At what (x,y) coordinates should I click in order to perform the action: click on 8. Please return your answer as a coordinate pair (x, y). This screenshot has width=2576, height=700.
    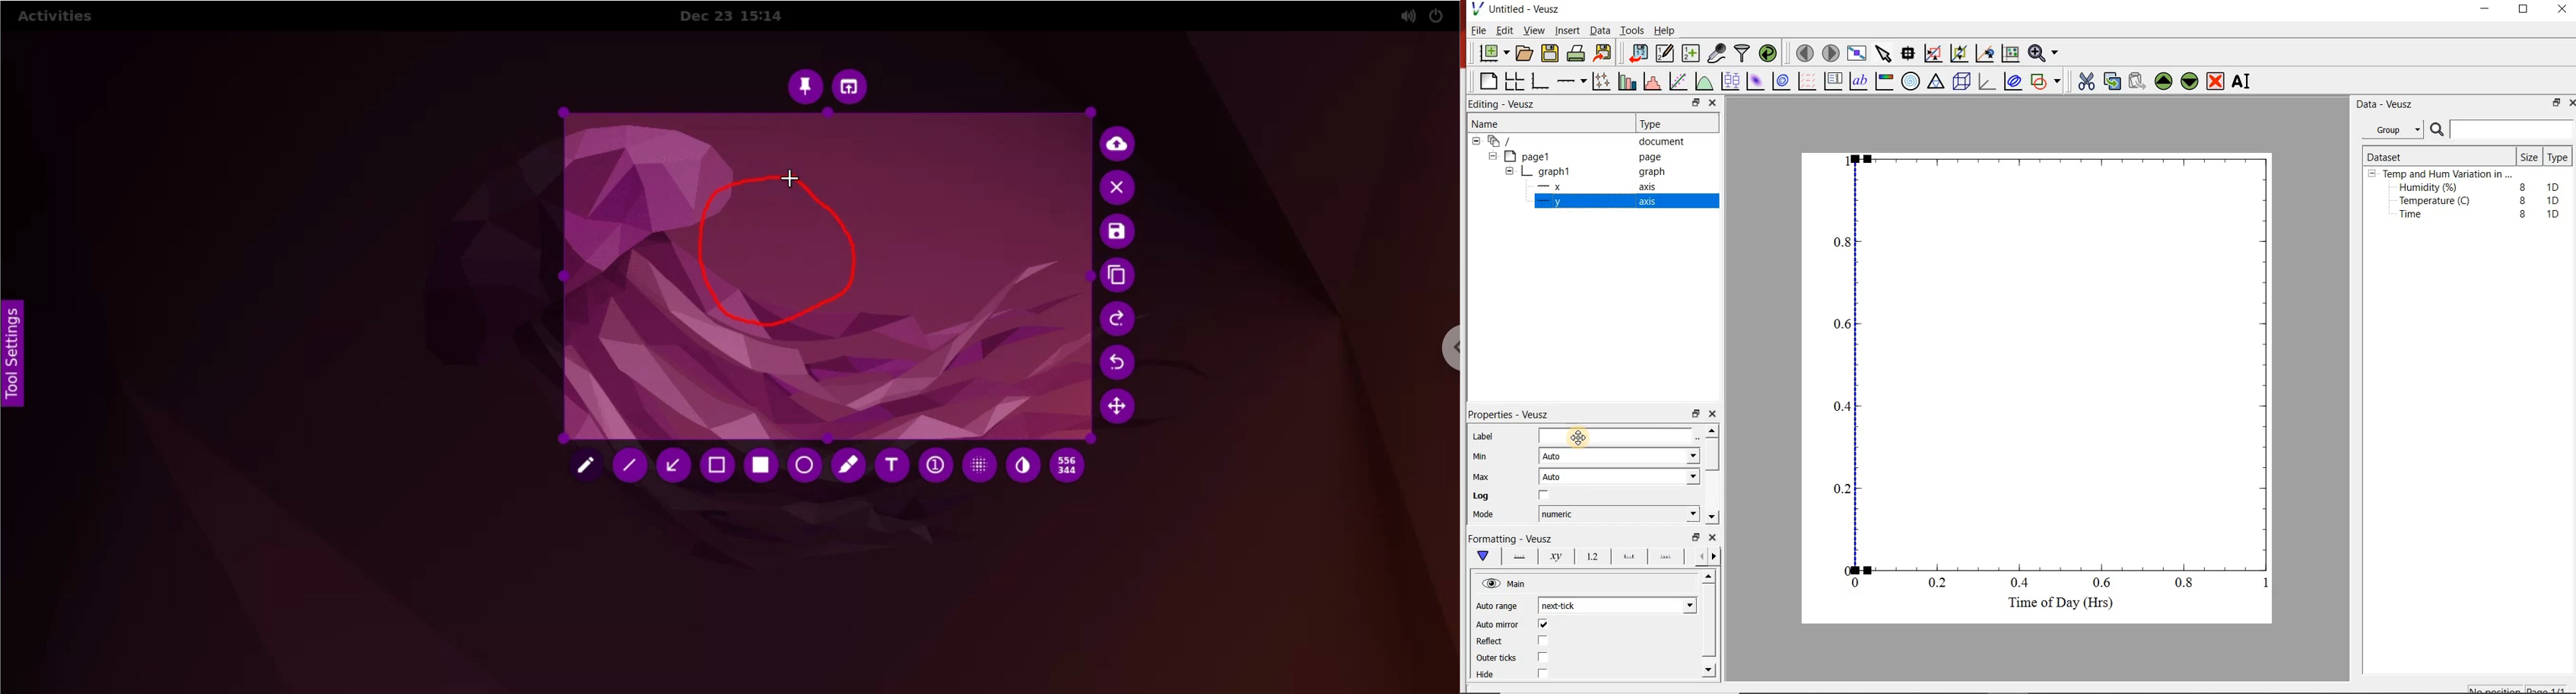
    Looking at the image, I should click on (2523, 214).